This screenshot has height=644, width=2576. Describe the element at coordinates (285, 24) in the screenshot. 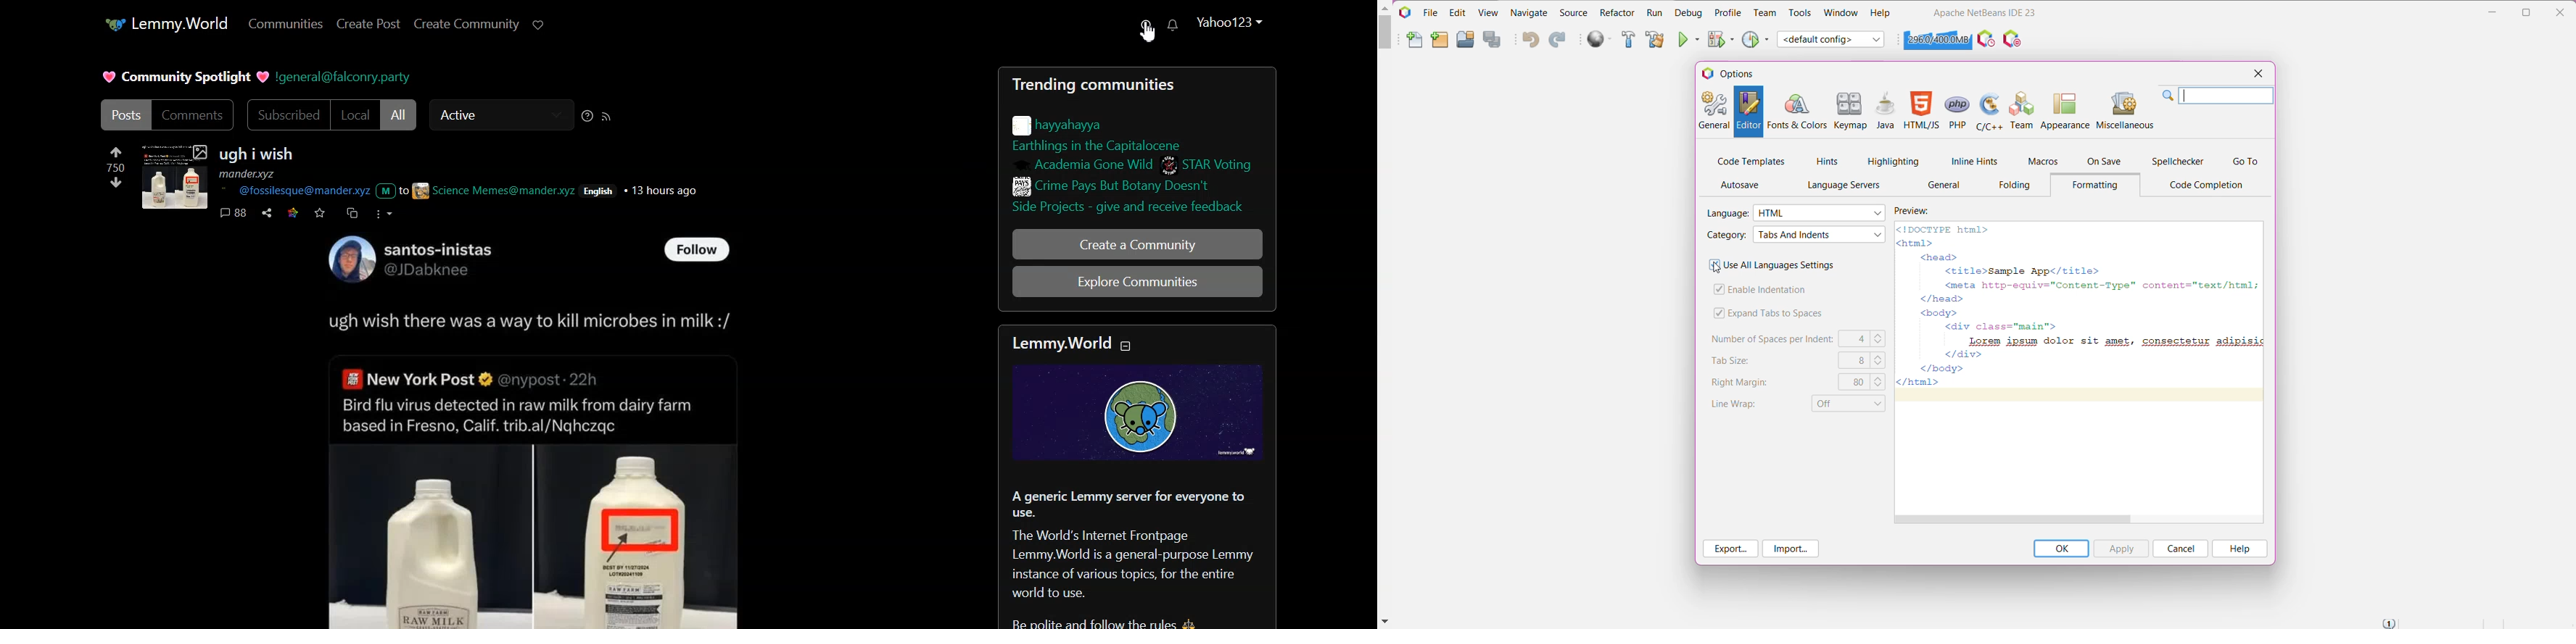

I see `Communities` at that location.